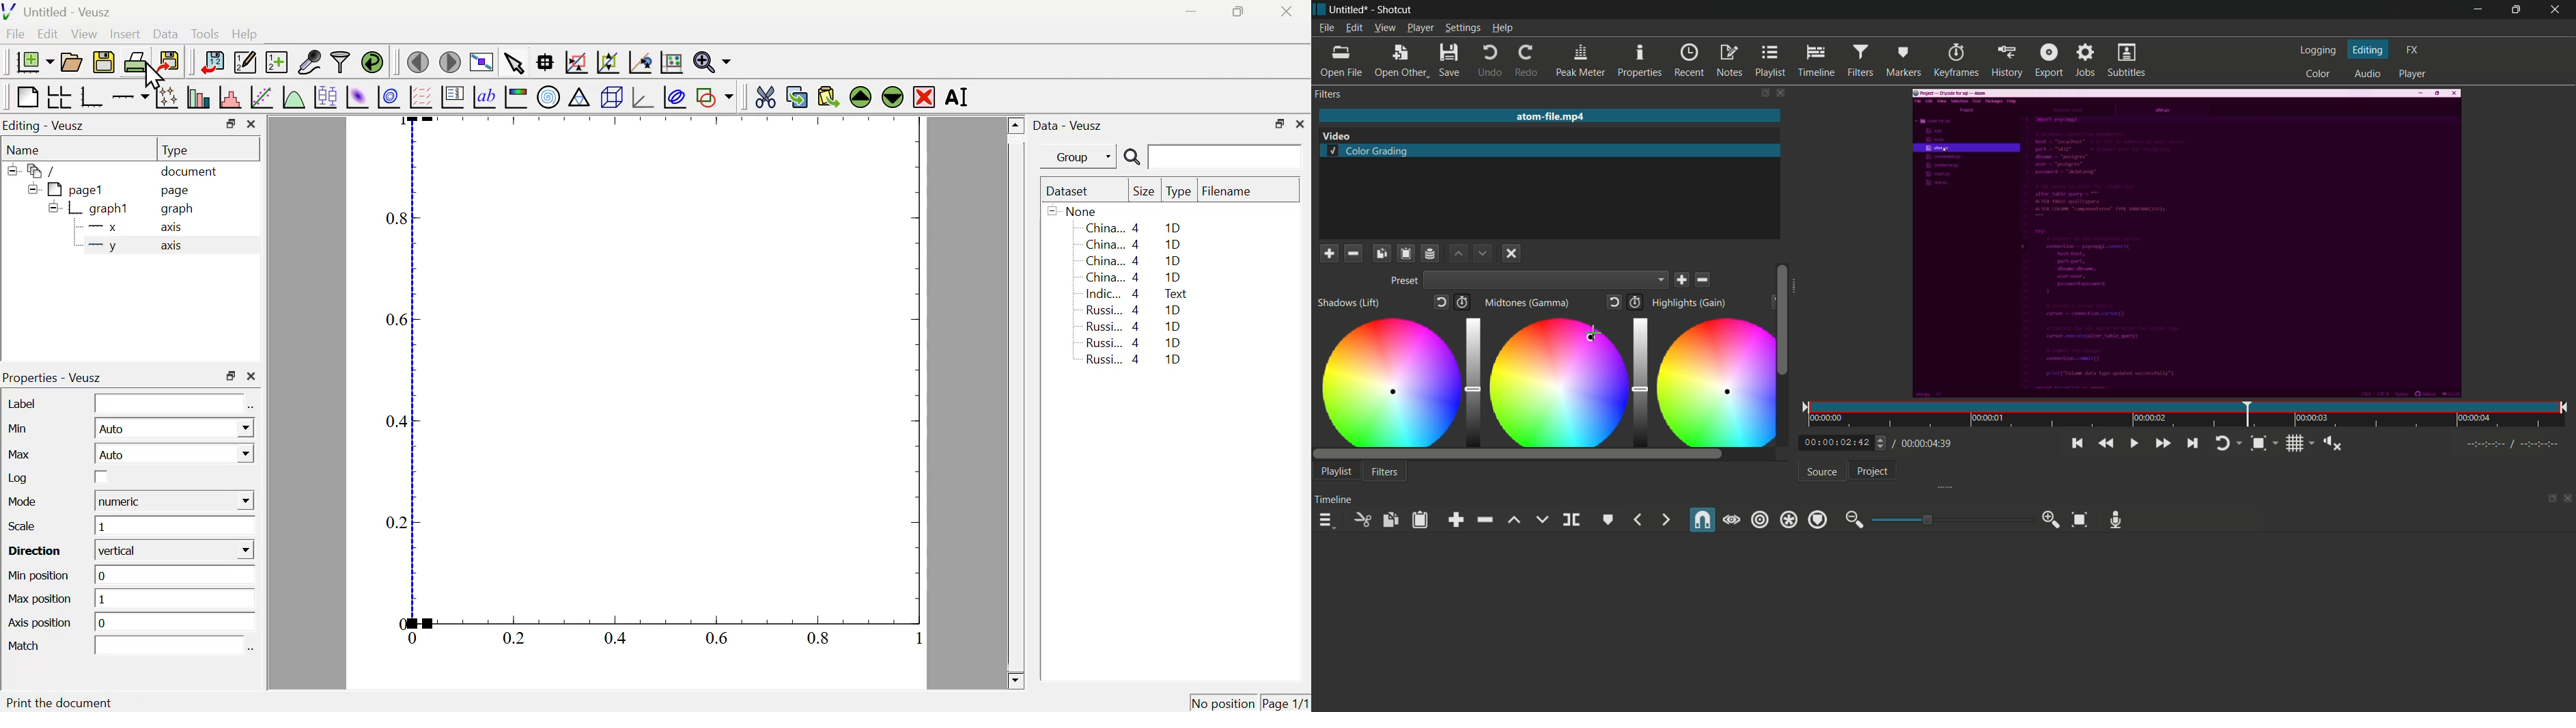 Image resolution: width=2576 pixels, height=728 pixels. What do you see at coordinates (1279, 124) in the screenshot?
I see `Restore Down` at bounding box center [1279, 124].